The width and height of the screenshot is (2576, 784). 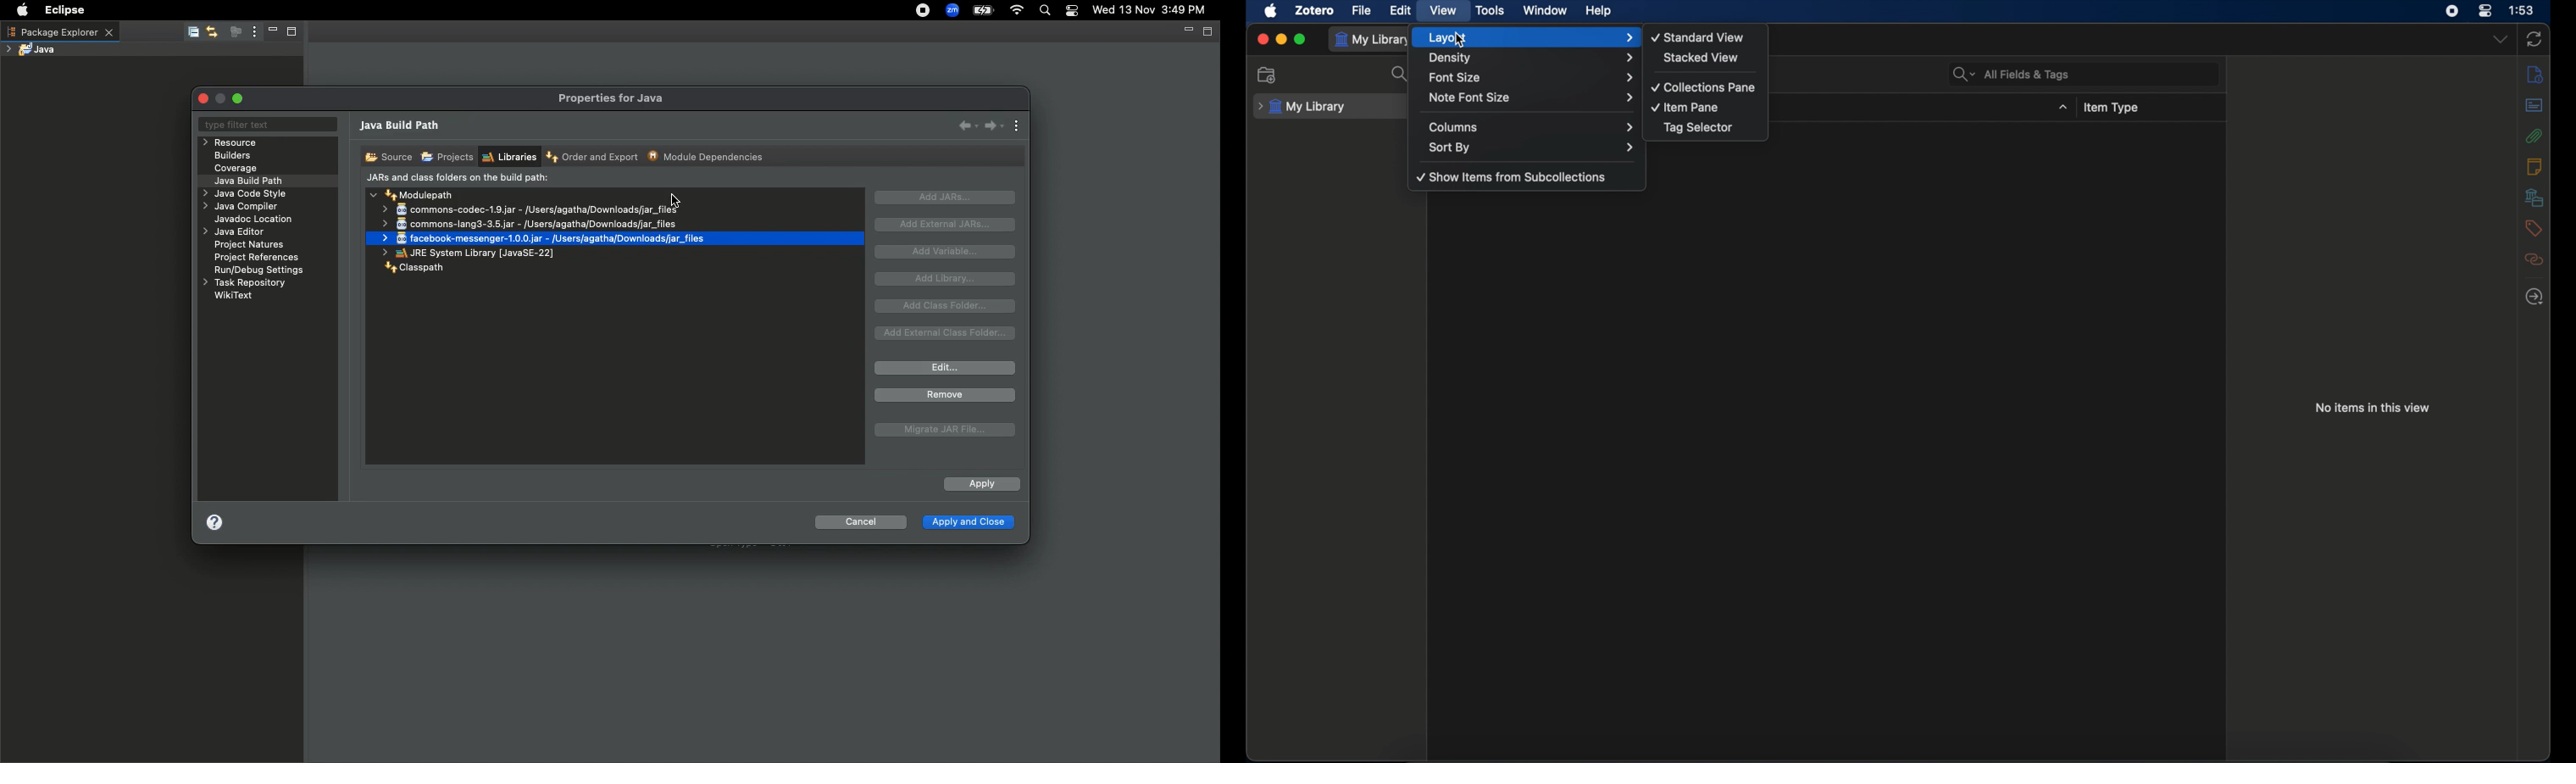 What do you see at coordinates (1459, 41) in the screenshot?
I see `cursor` at bounding box center [1459, 41].